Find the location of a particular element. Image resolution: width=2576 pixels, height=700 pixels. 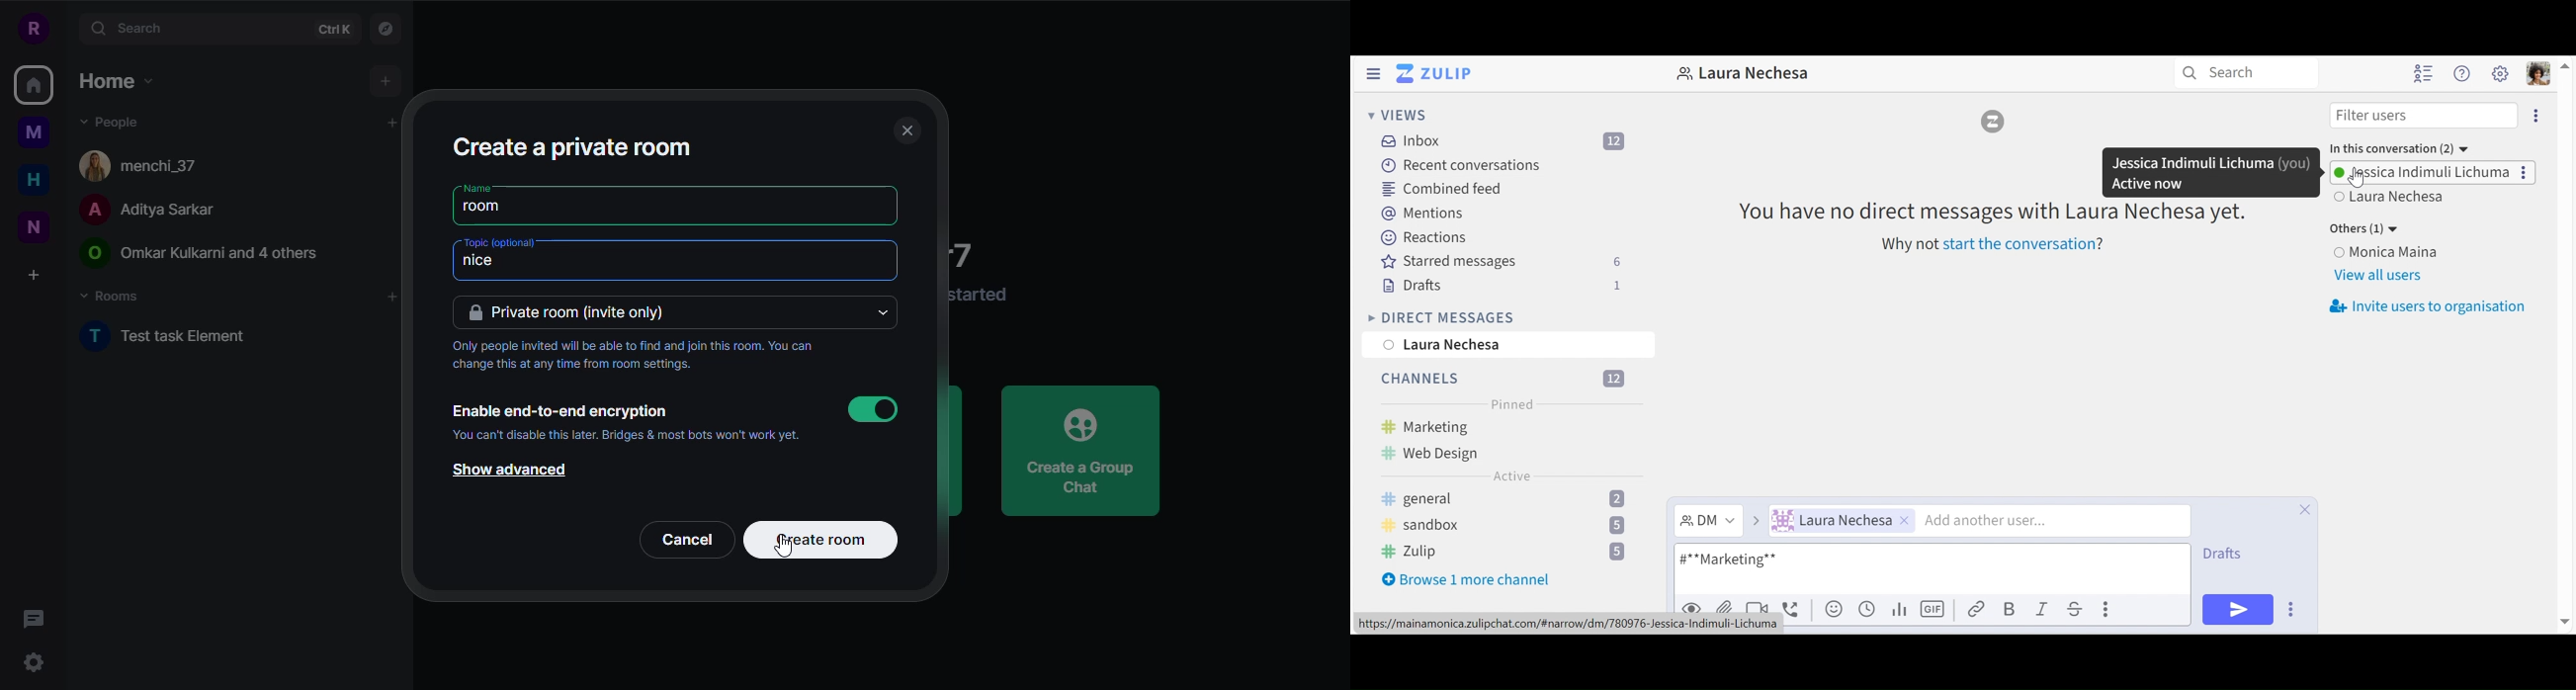

Send is located at coordinates (2238, 609).